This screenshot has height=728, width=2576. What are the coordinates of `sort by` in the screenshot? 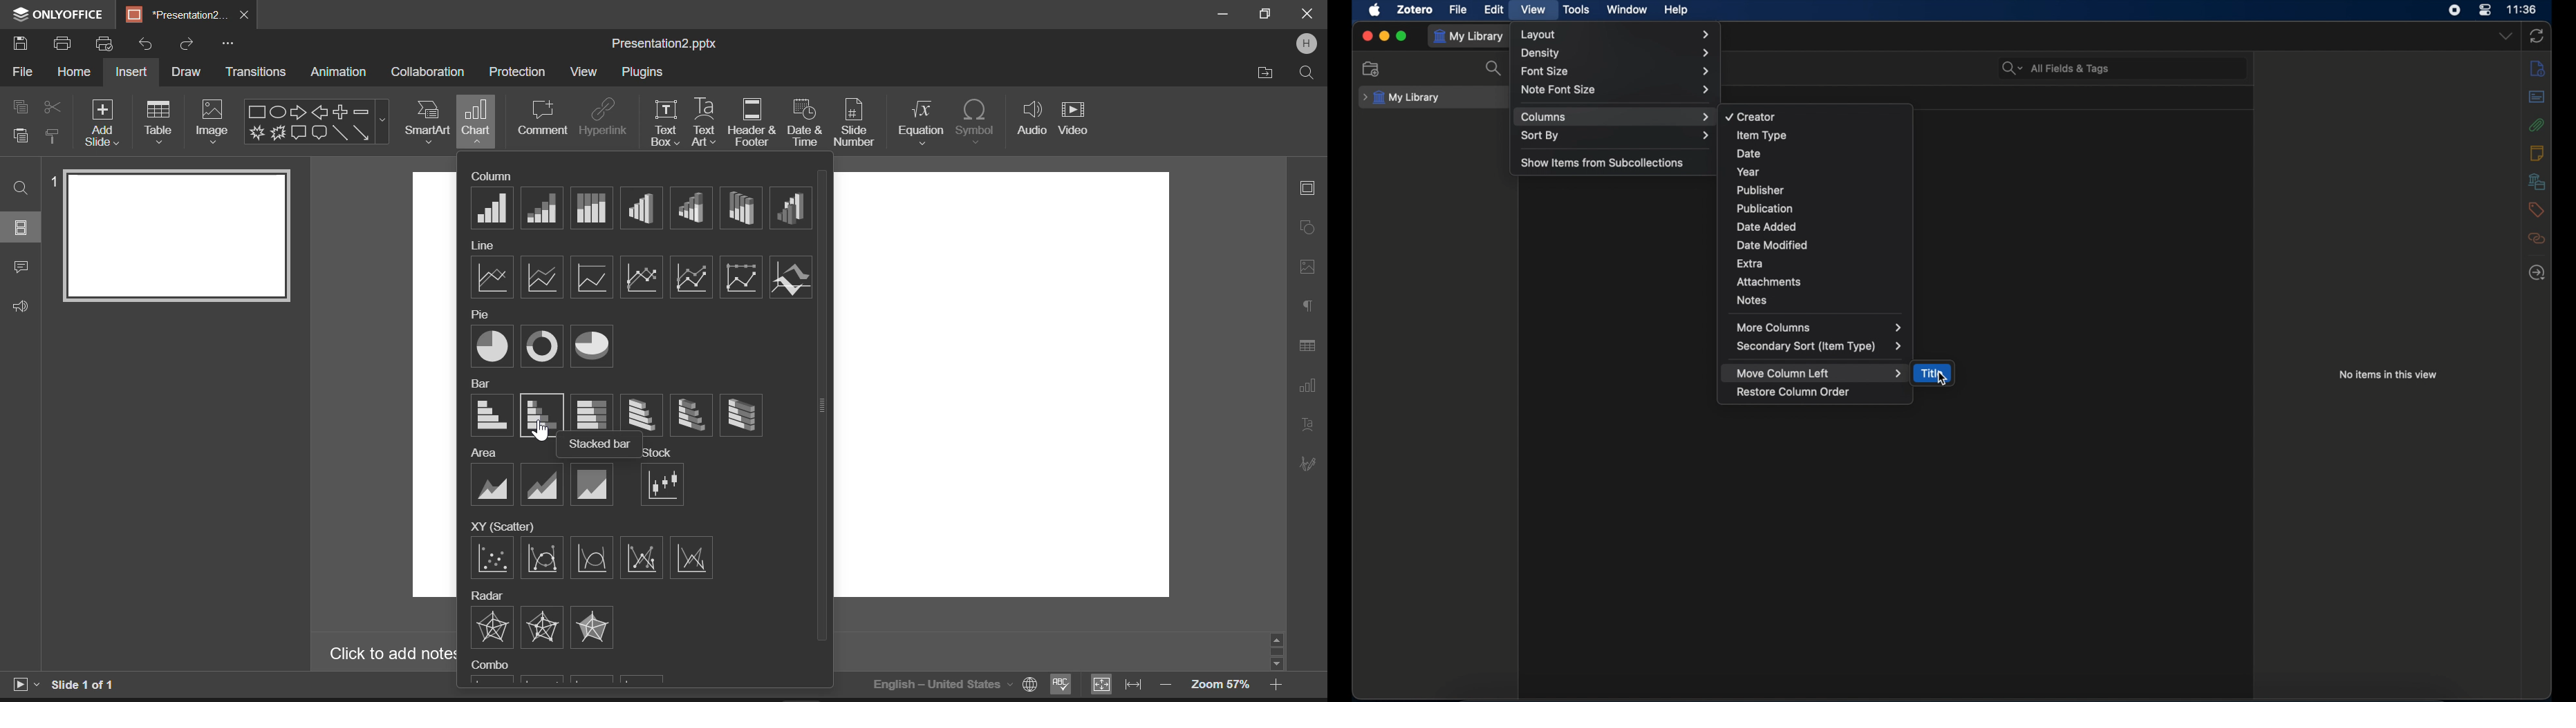 It's located at (1616, 136).